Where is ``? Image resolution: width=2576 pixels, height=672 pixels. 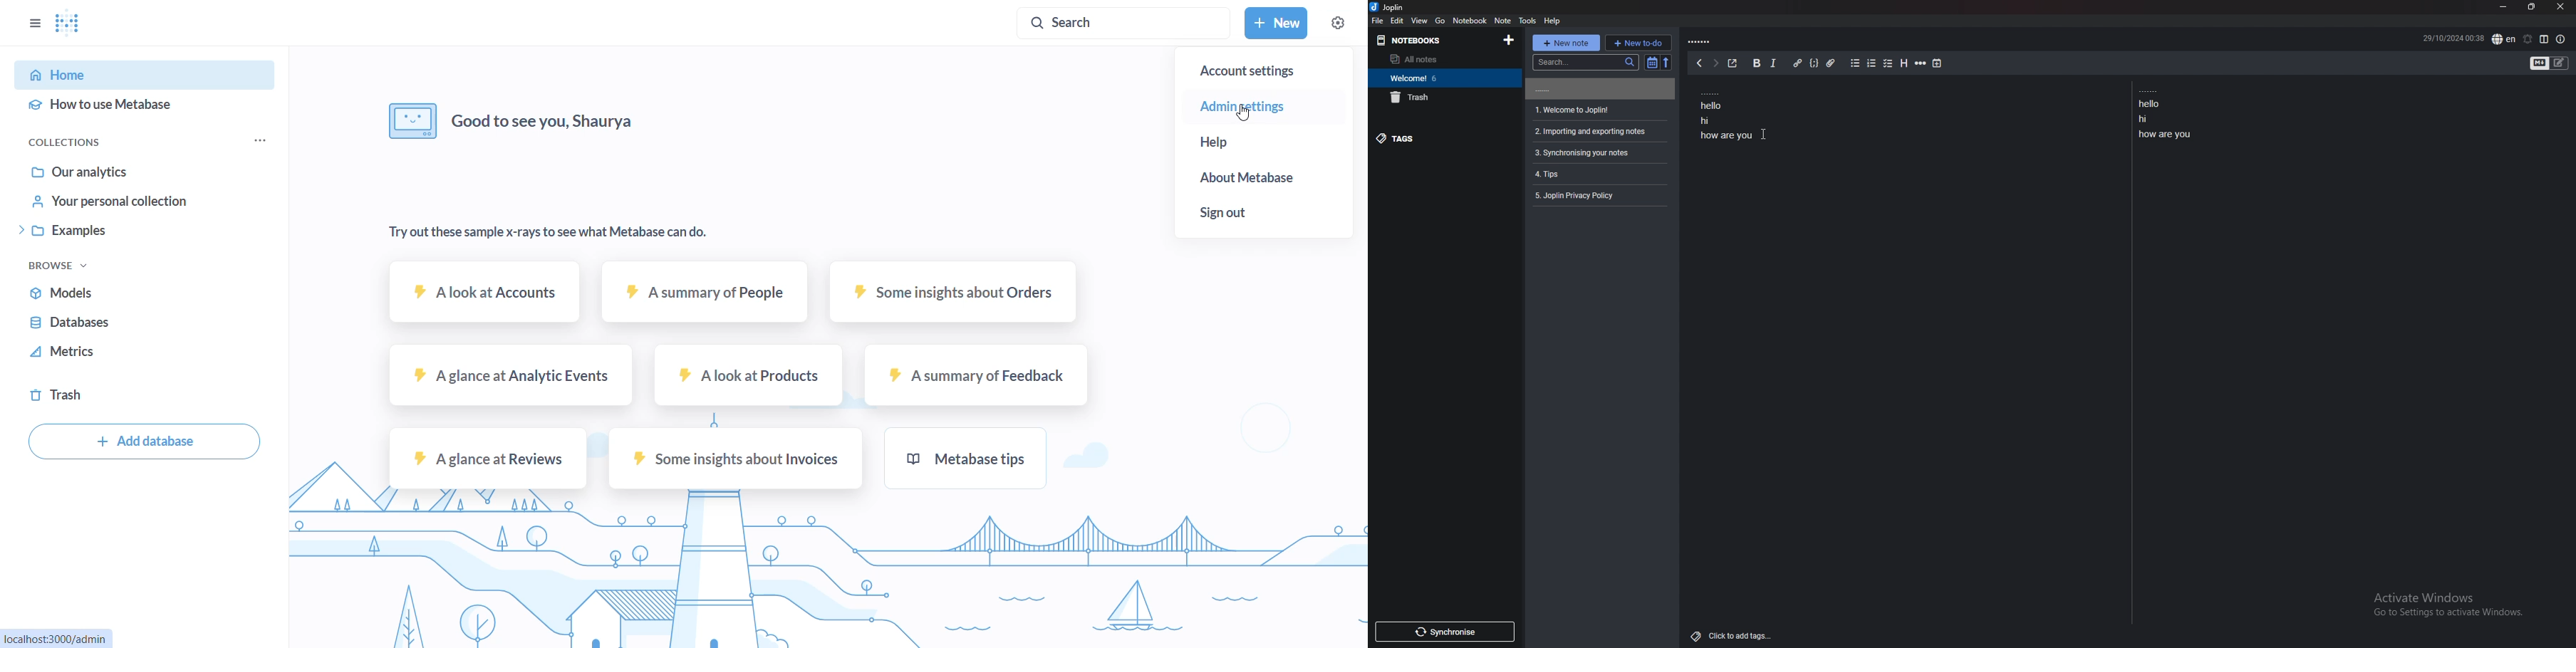
 is located at coordinates (1733, 634).